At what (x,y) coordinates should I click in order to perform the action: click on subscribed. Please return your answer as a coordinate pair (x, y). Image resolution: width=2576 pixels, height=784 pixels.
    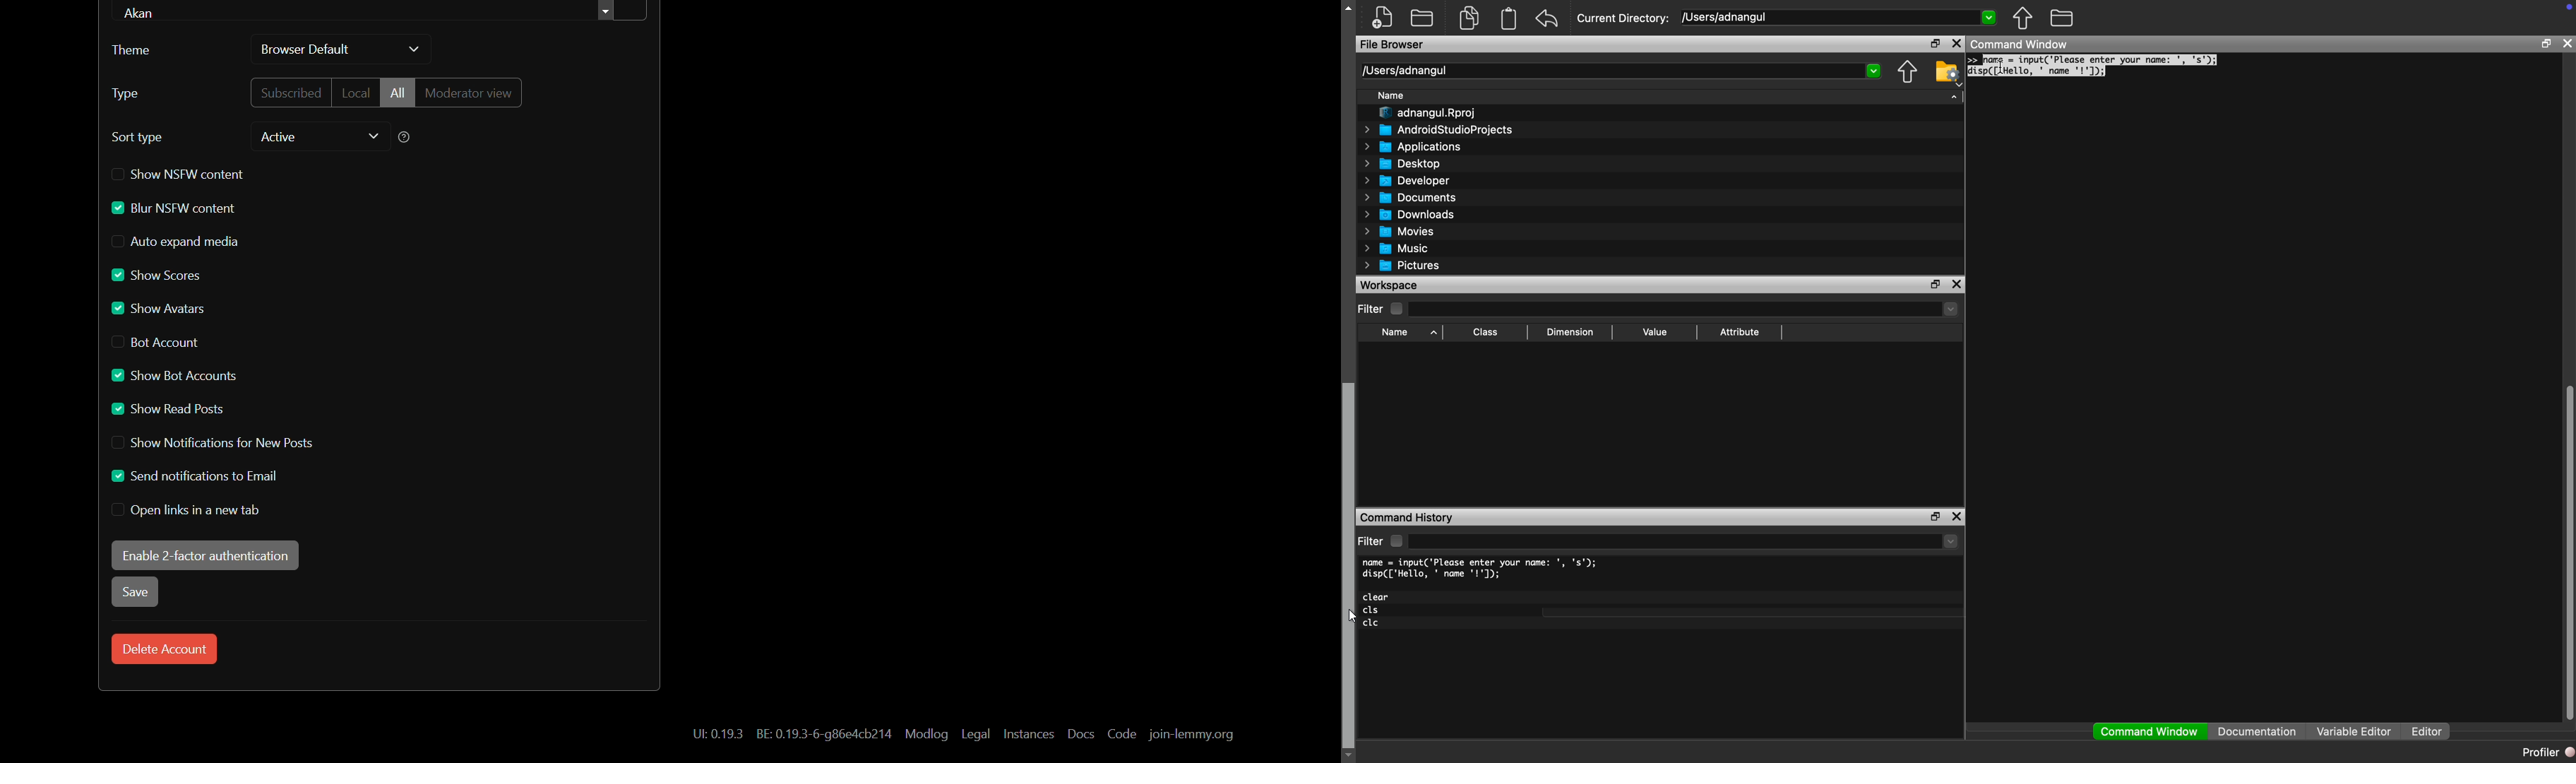
    Looking at the image, I should click on (292, 92).